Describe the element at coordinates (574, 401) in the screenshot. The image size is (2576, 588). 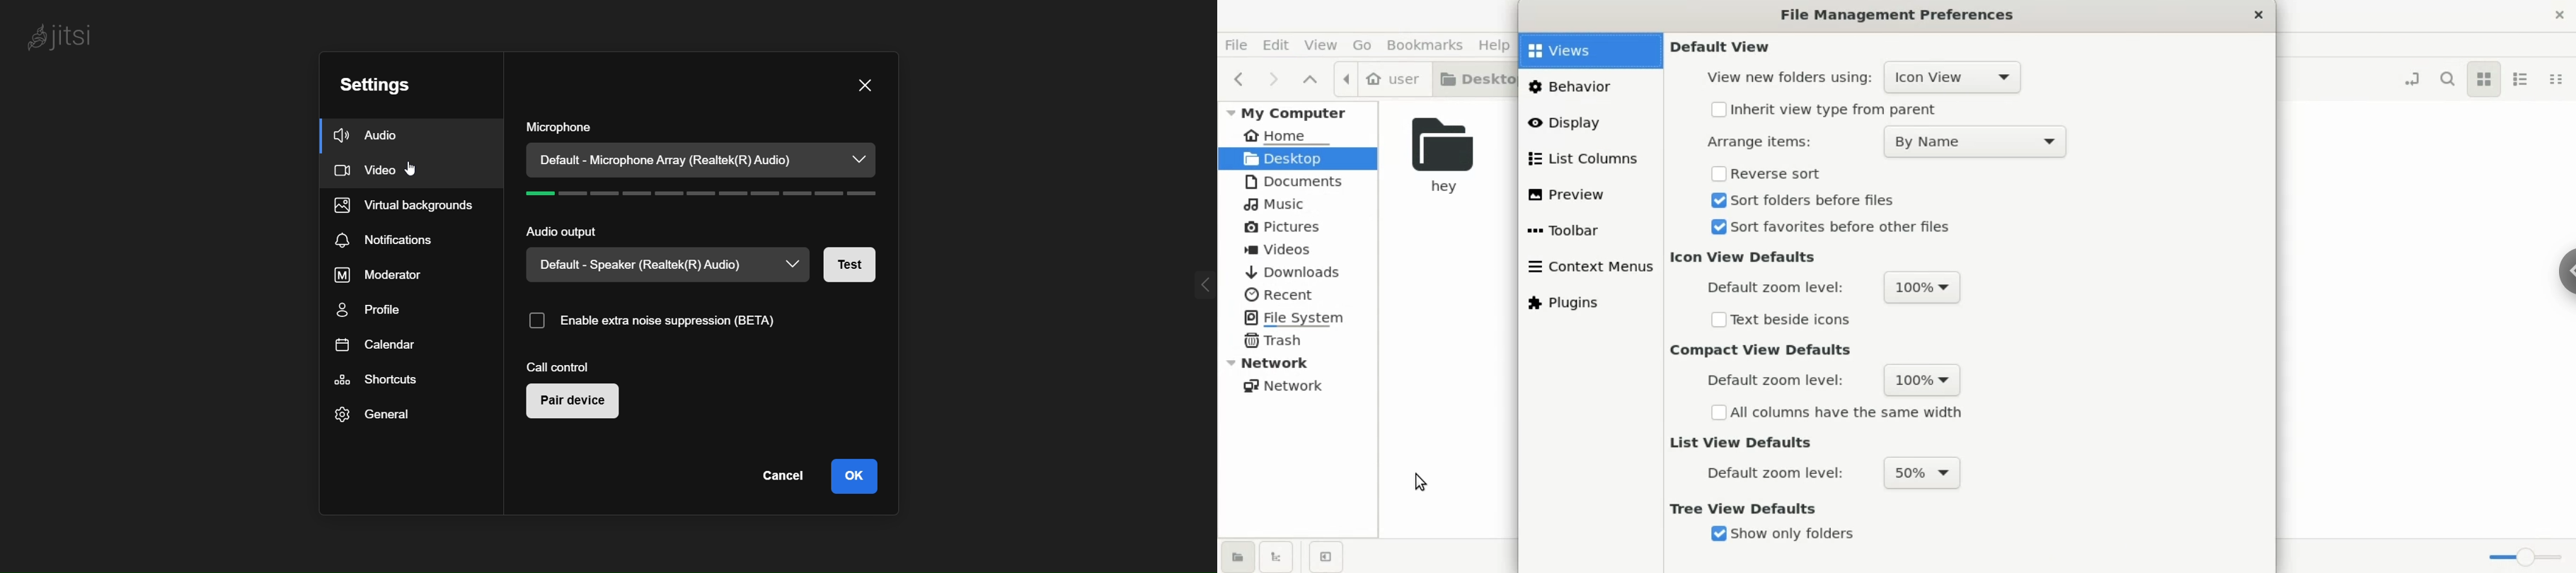
I see `pair device` at that location.